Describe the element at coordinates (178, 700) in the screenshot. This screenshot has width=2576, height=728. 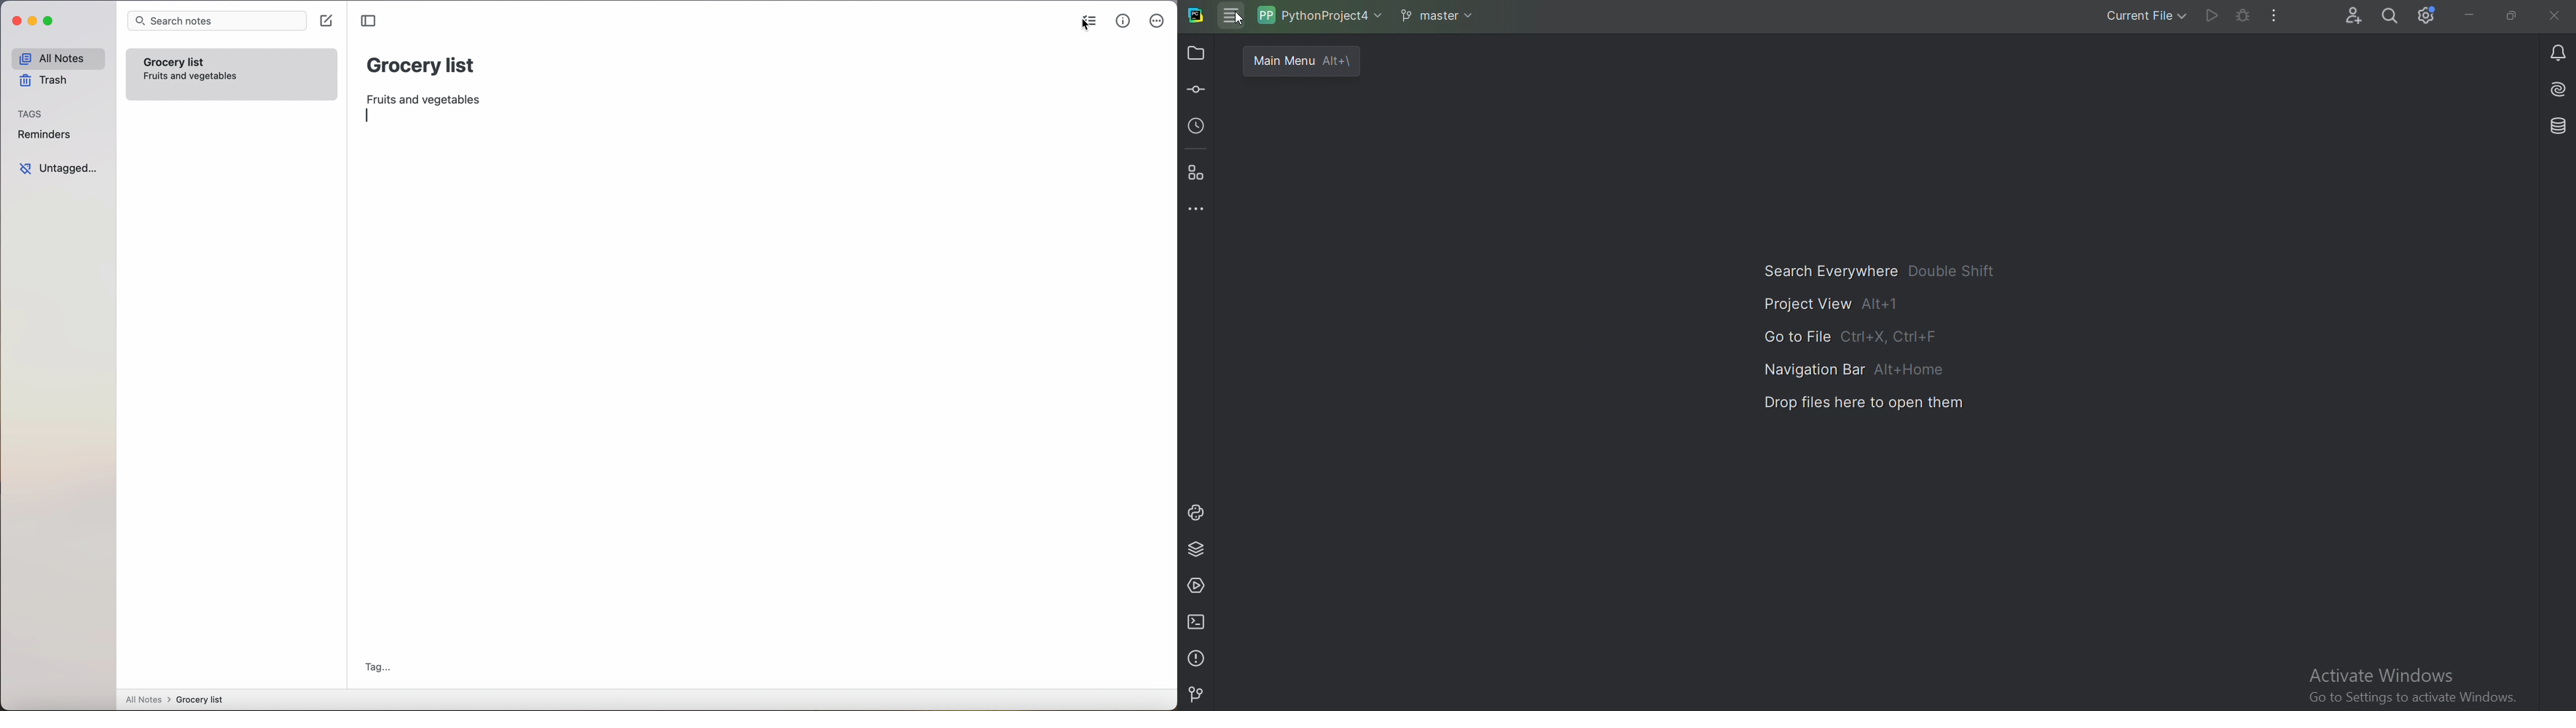
I see `all notes > grocery list` at that location.